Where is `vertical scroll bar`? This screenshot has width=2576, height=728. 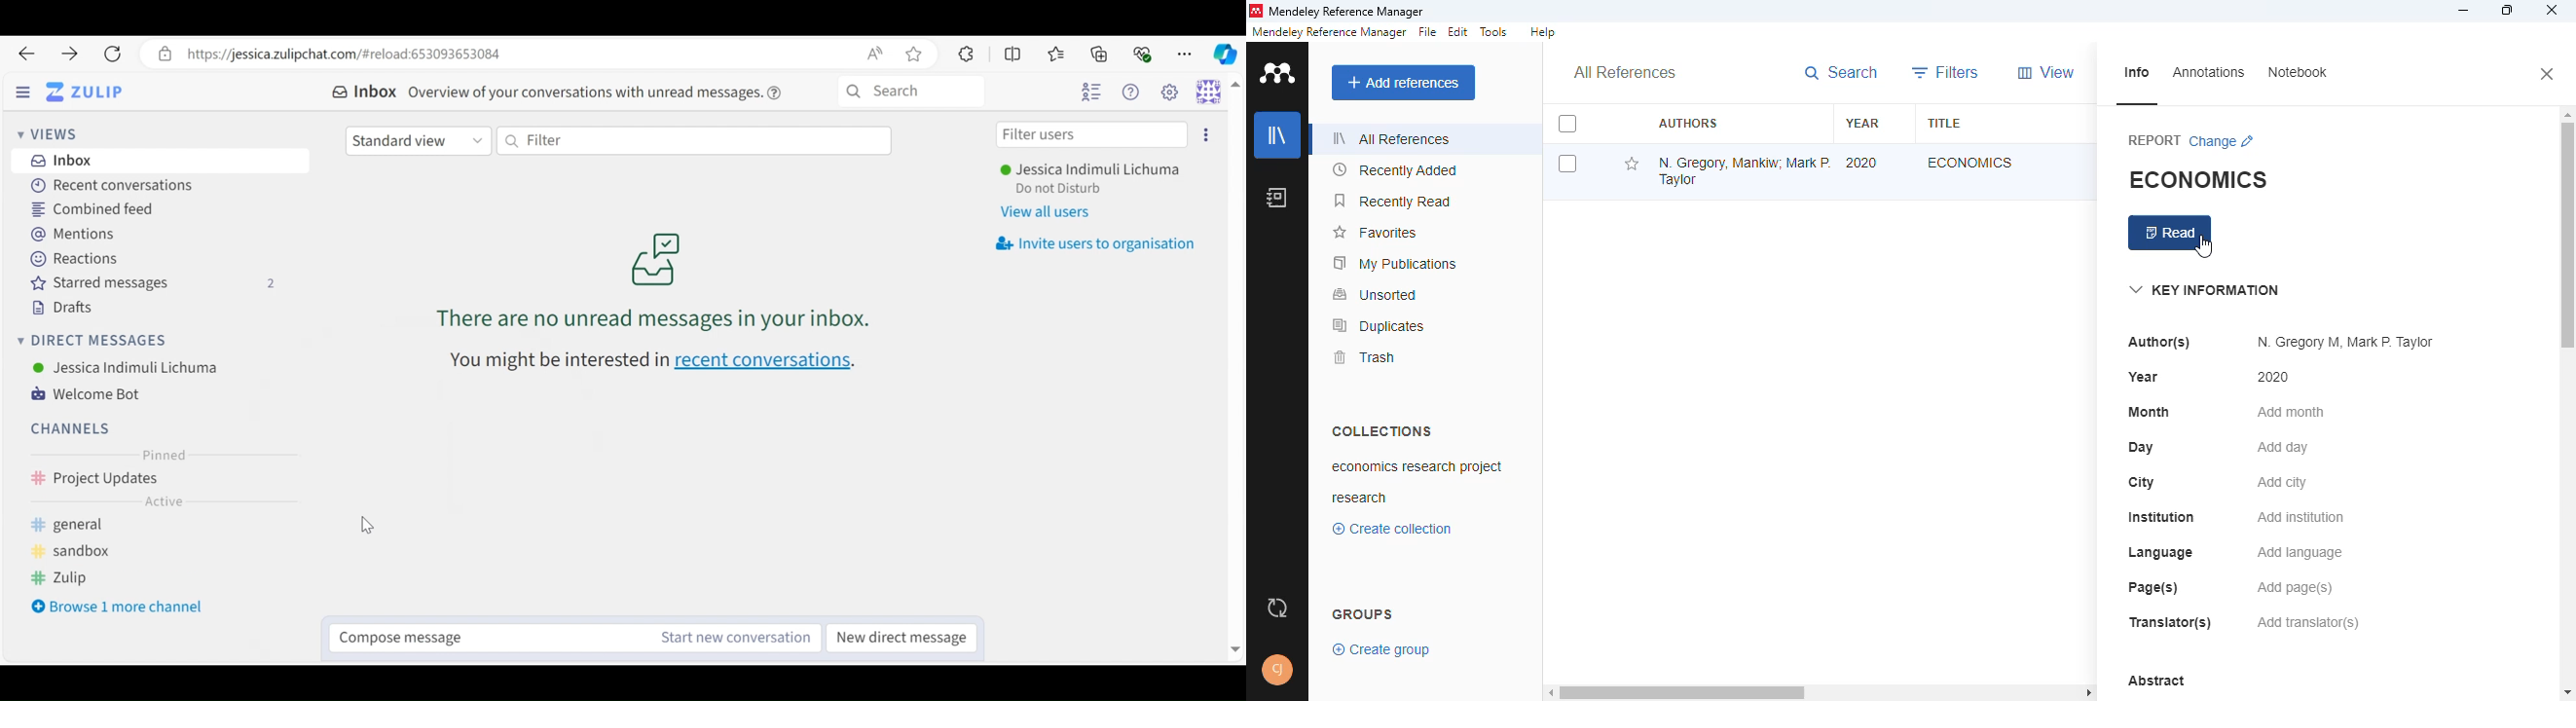 vertical scroll bar is located at coordinates (2565, 240).